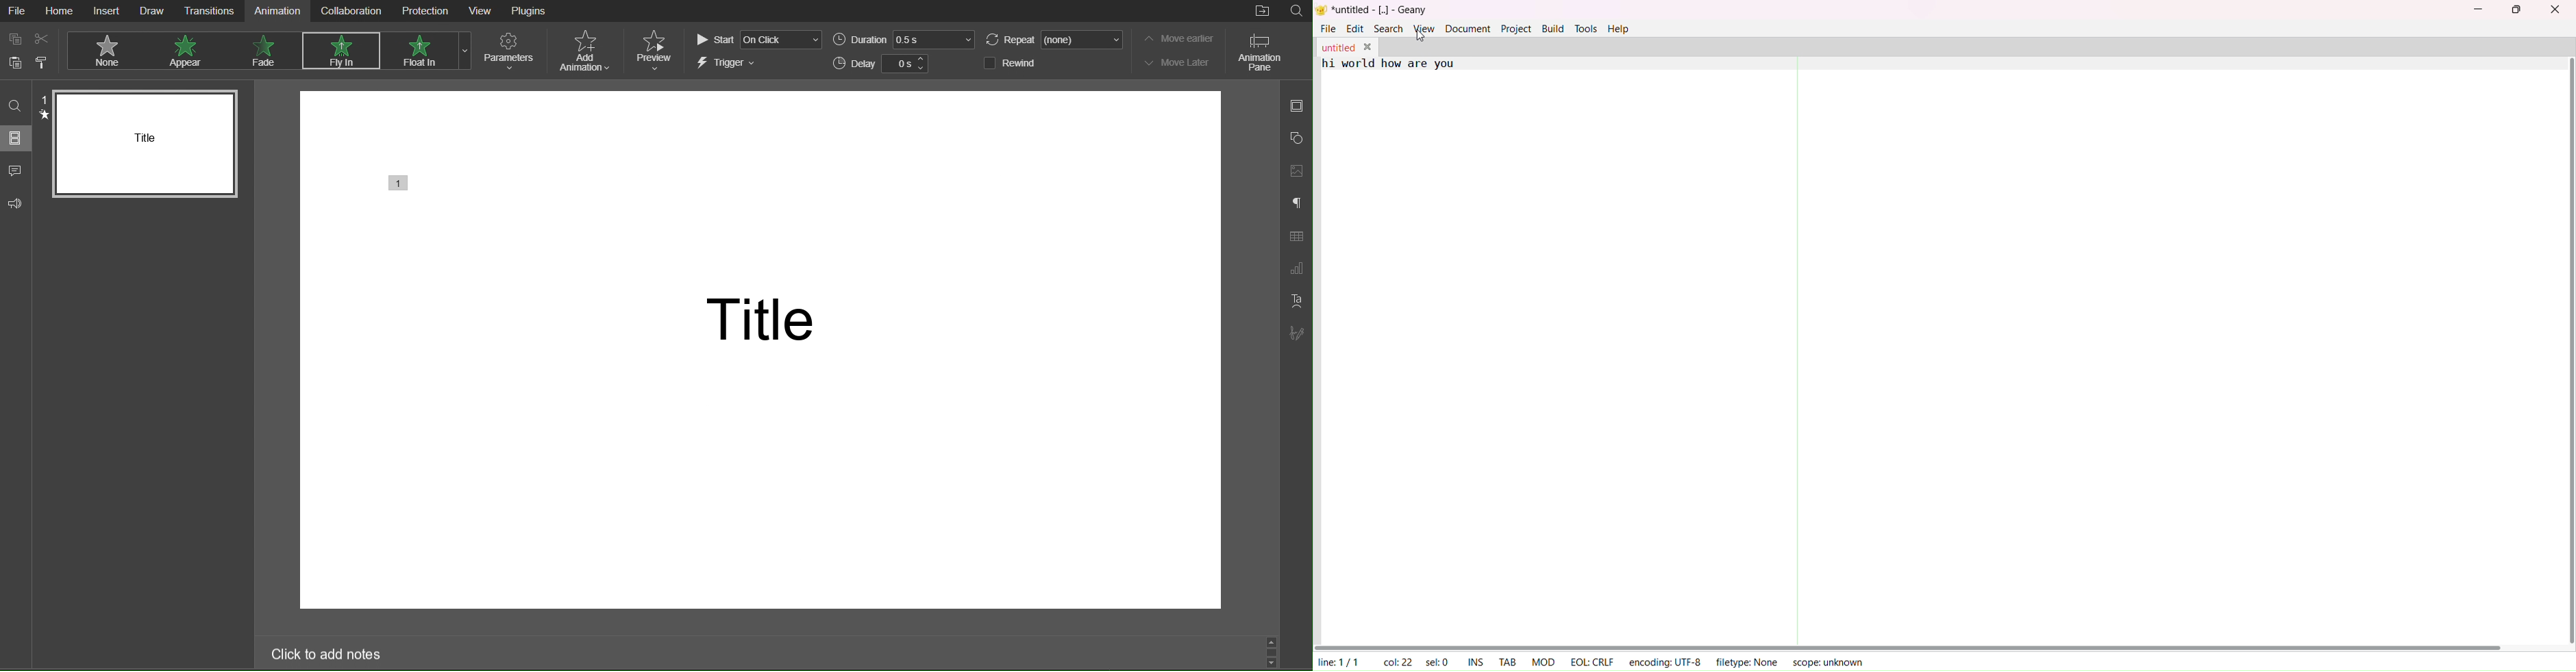 The image size is (2576, 672). What do you see at coordinates (1379, 11) in the screenshot?
I see `title` at bounding box center [1379, 11].